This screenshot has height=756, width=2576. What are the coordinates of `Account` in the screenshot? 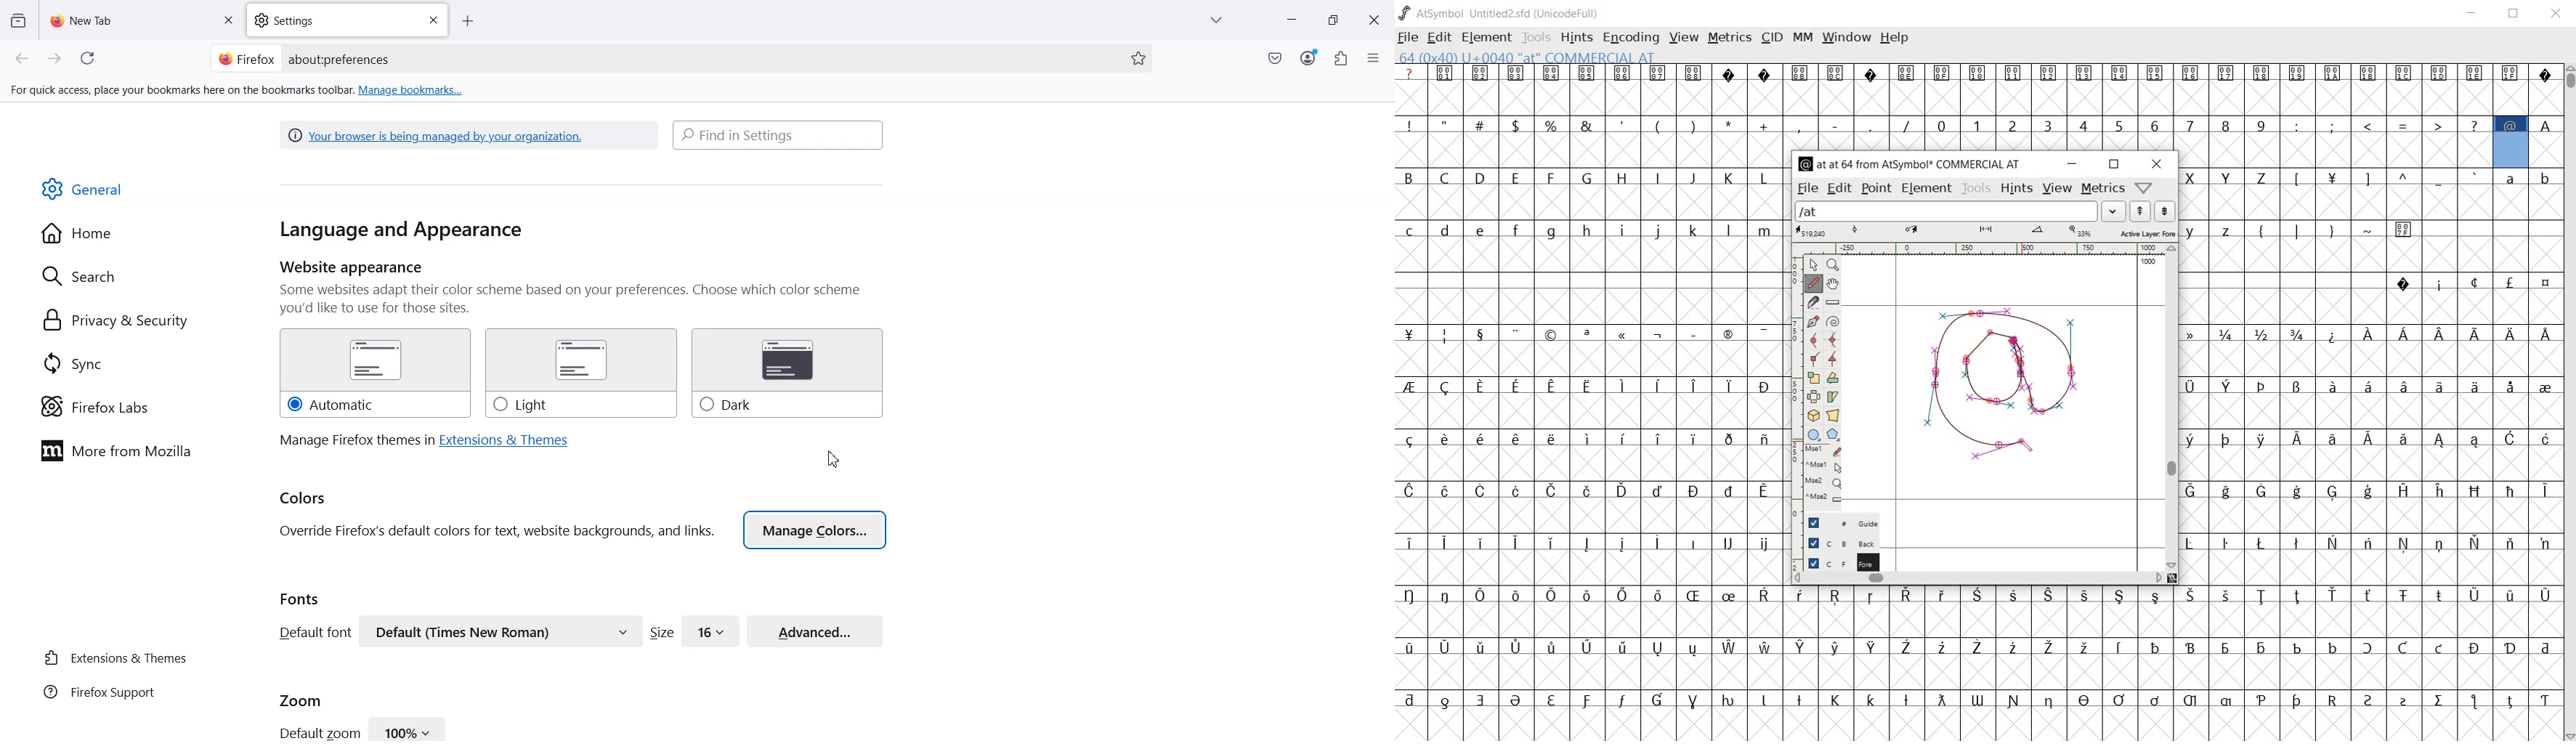 It's located at (1308, 58).